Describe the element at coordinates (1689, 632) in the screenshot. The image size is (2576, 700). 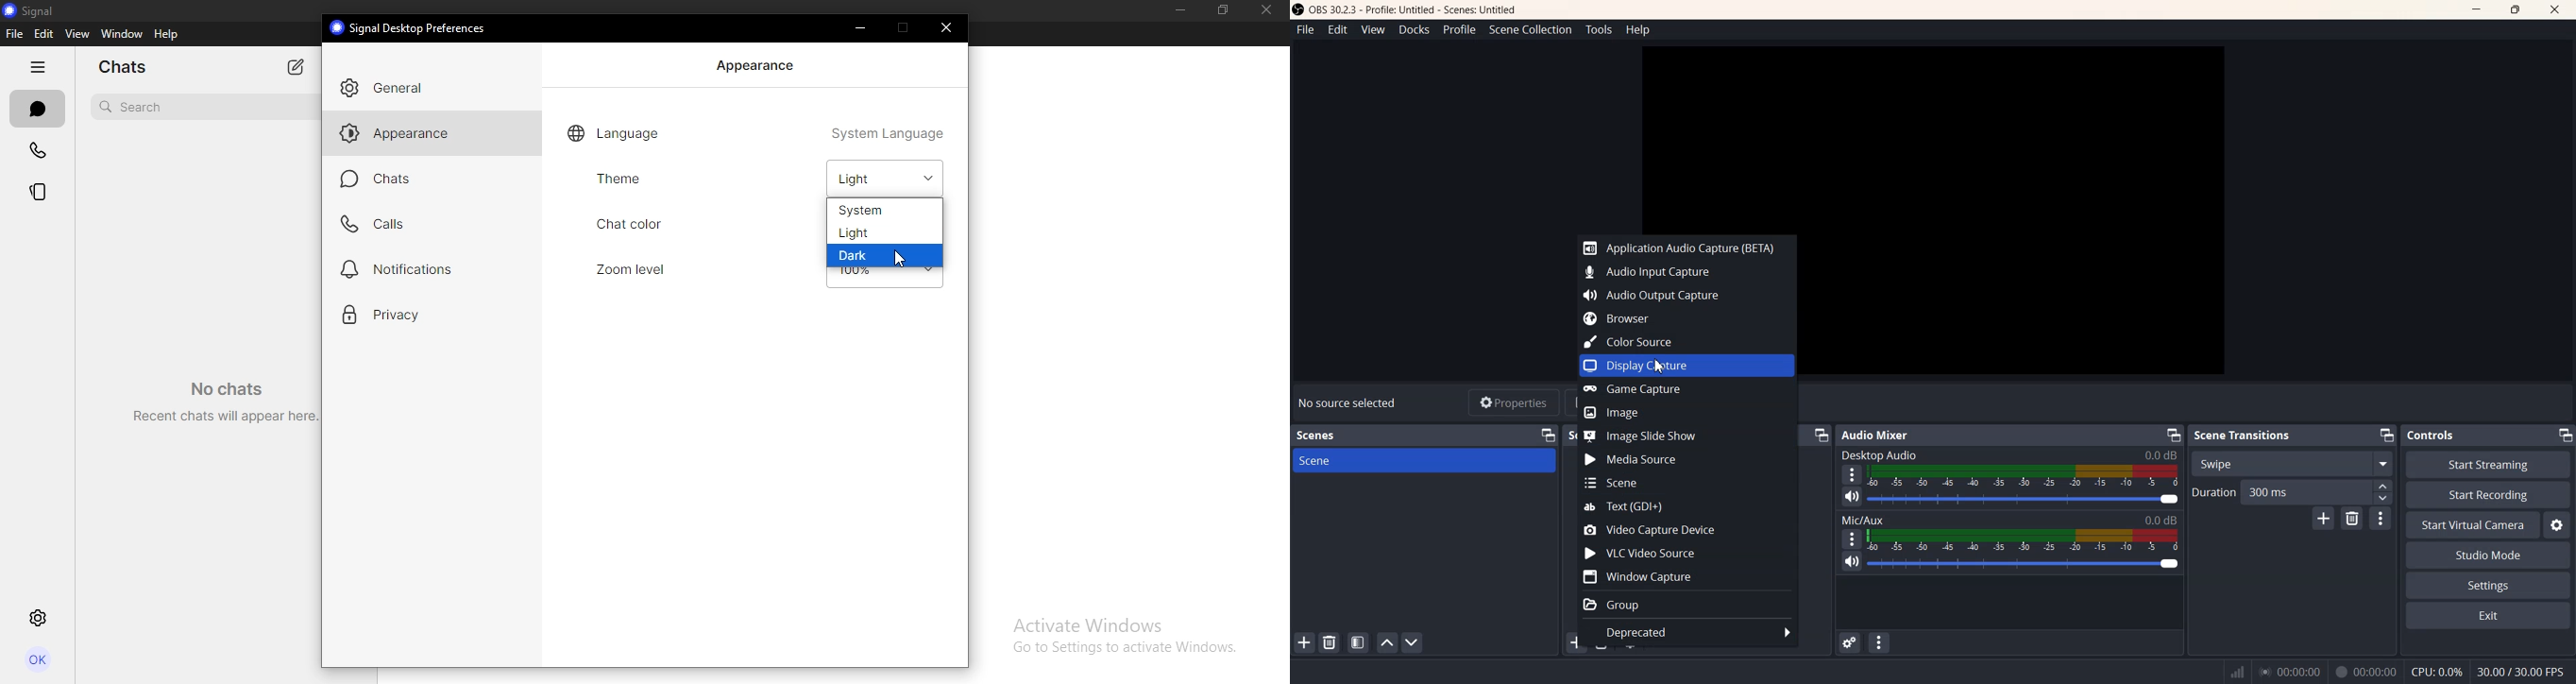
I see `Deprecated` at that location.